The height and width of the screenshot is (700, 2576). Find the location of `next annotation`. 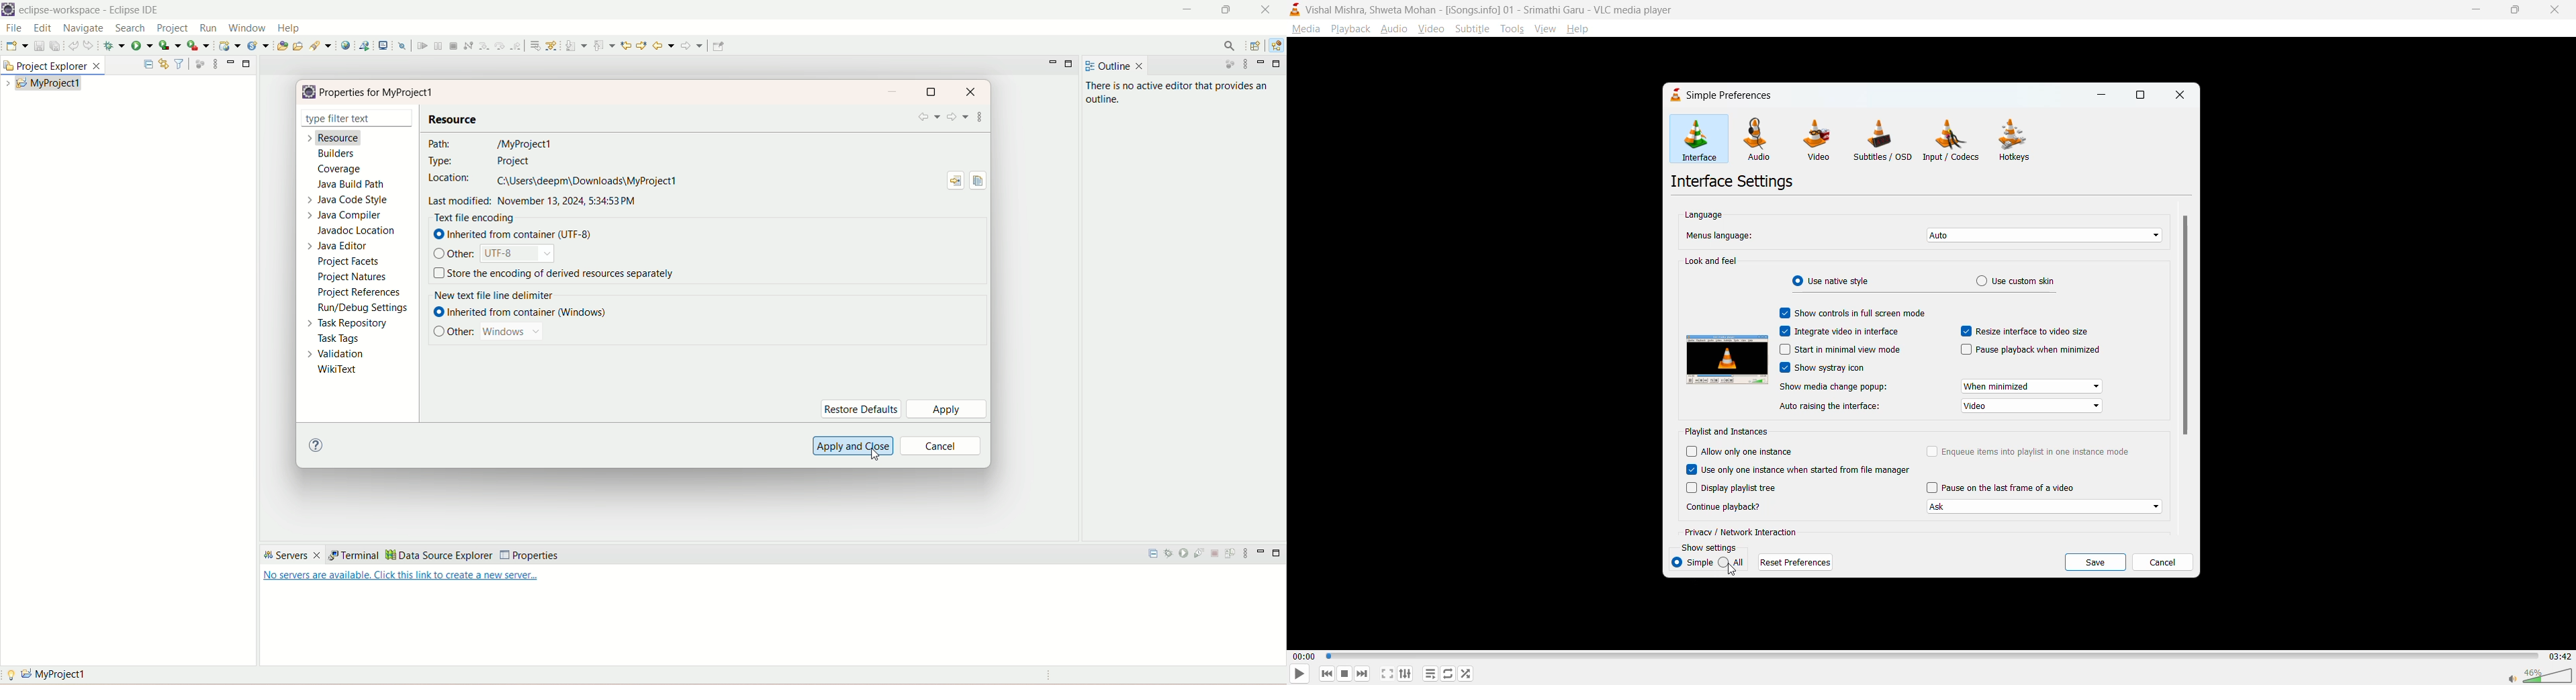

next annotation is located at coordinates (577, 47).